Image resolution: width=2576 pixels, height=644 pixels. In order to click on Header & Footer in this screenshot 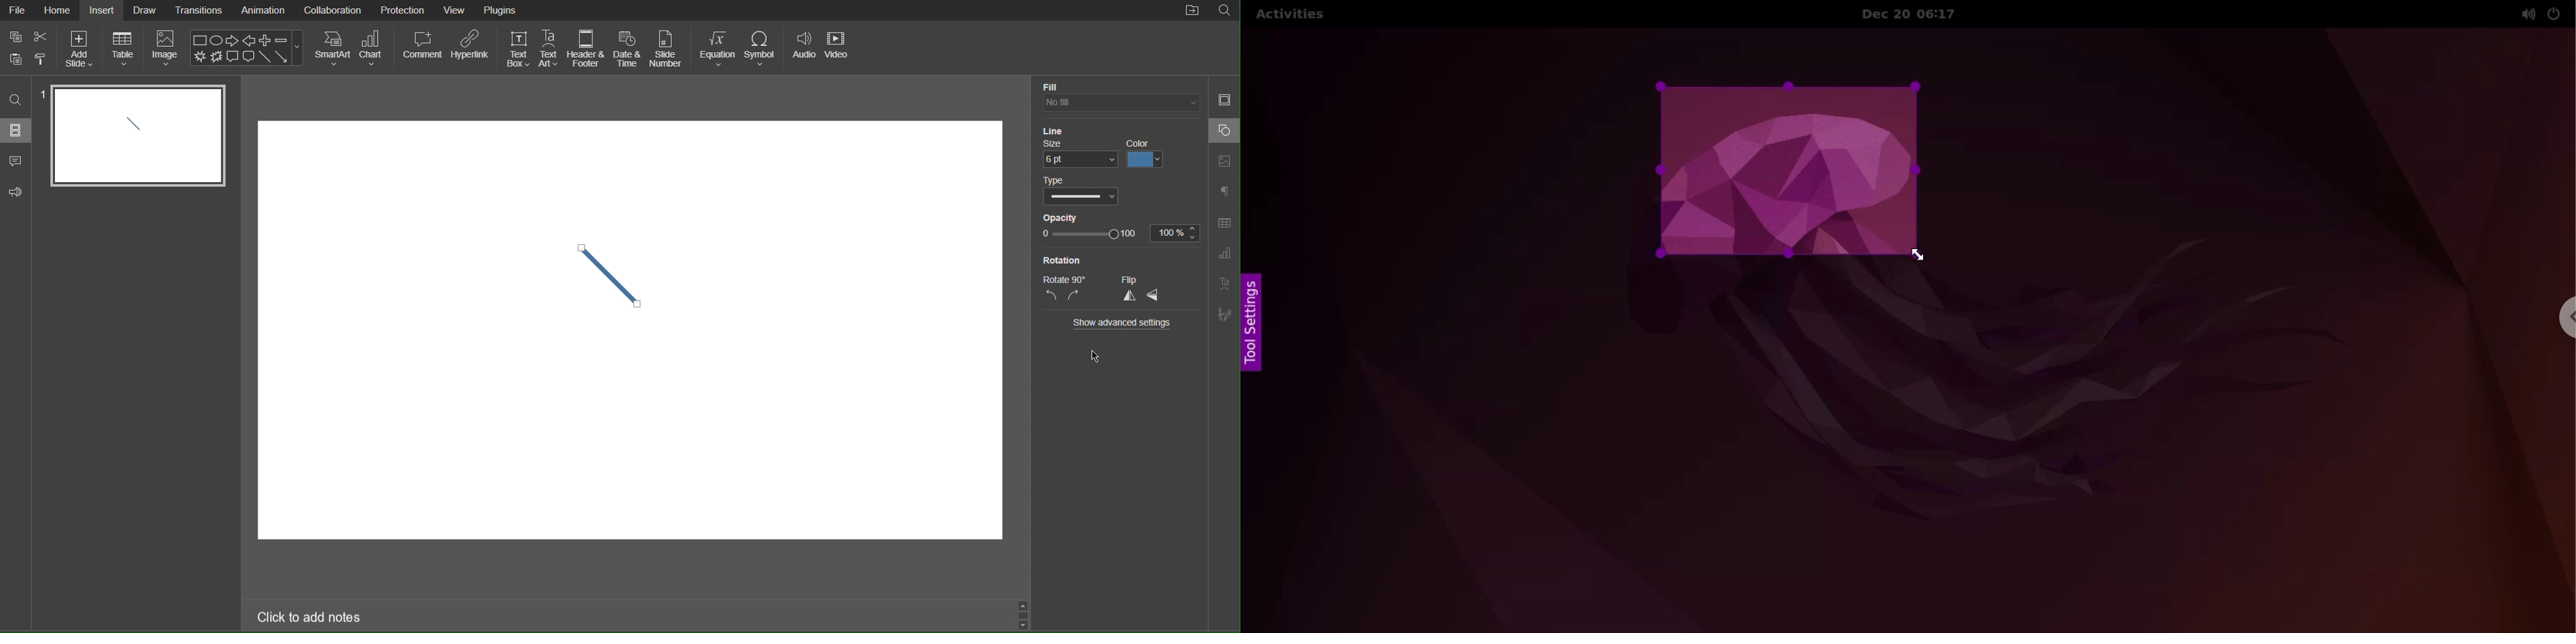, I will do `click(587, 49)`.